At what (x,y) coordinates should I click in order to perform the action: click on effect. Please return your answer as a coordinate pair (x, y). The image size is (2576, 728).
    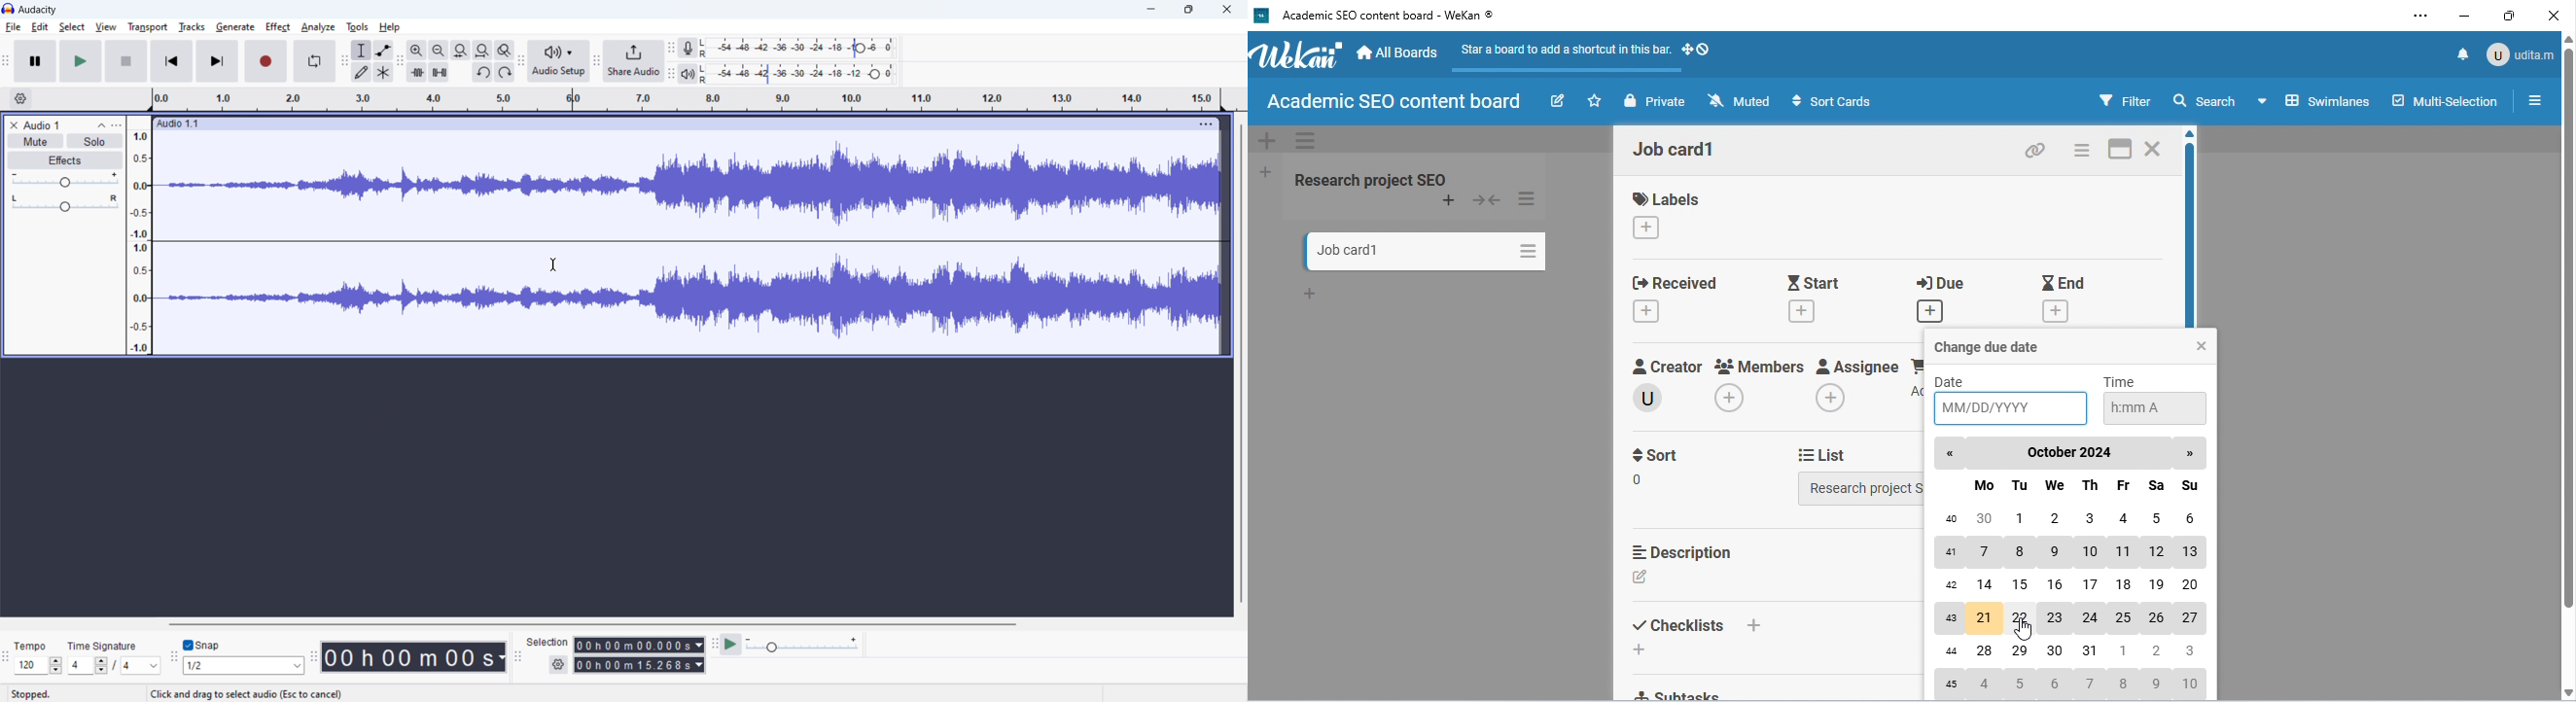
    Looking at the image, I should click on (278, 27).